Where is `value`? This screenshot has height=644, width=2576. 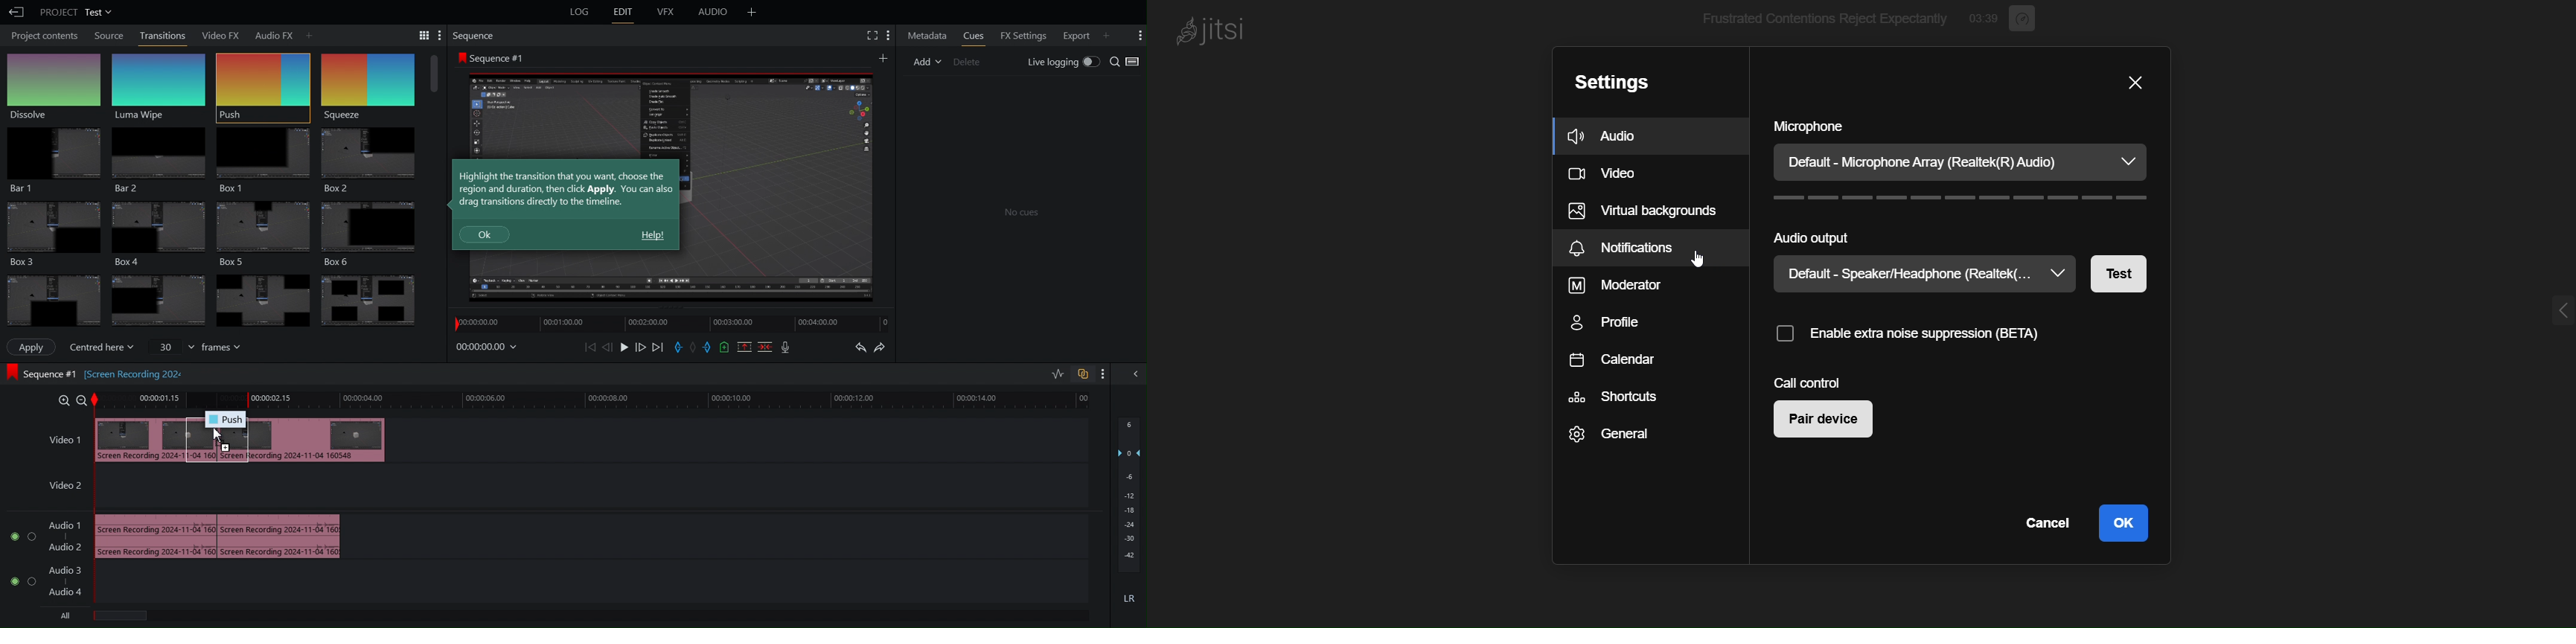 value is located at coordinates (171, 345).